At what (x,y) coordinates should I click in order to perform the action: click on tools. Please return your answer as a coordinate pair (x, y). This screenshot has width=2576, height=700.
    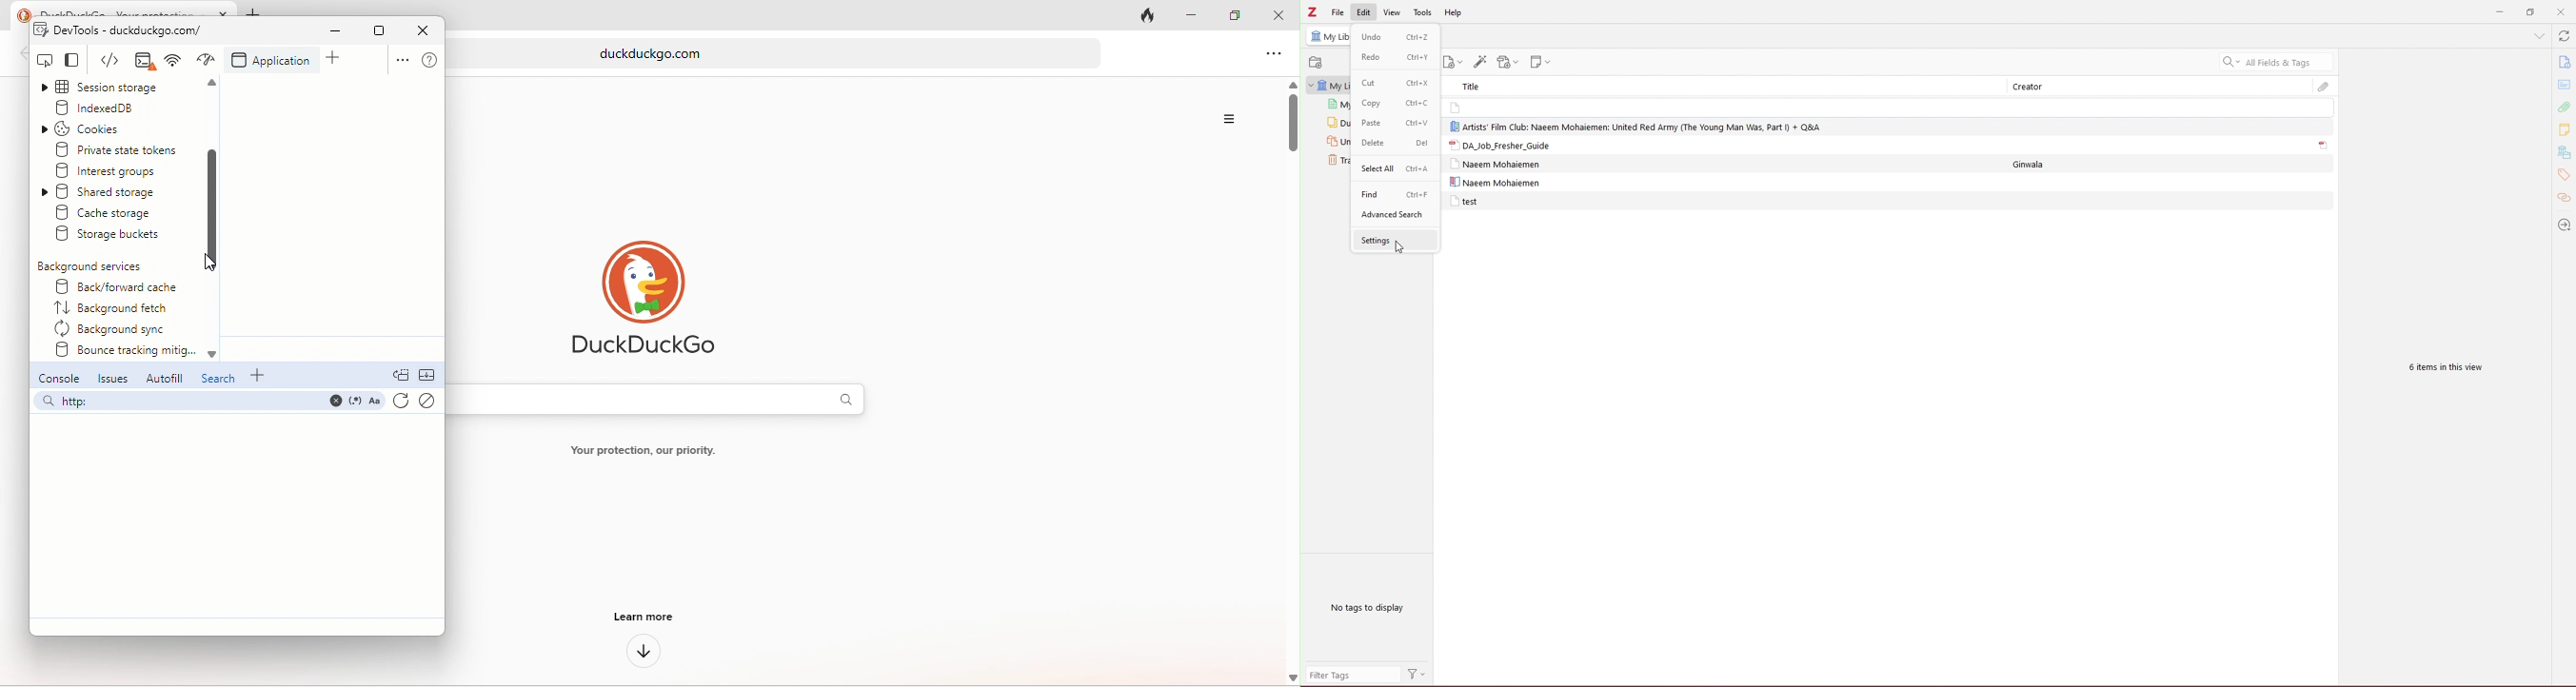
    Looking at the image, I should click on (1423, 13).